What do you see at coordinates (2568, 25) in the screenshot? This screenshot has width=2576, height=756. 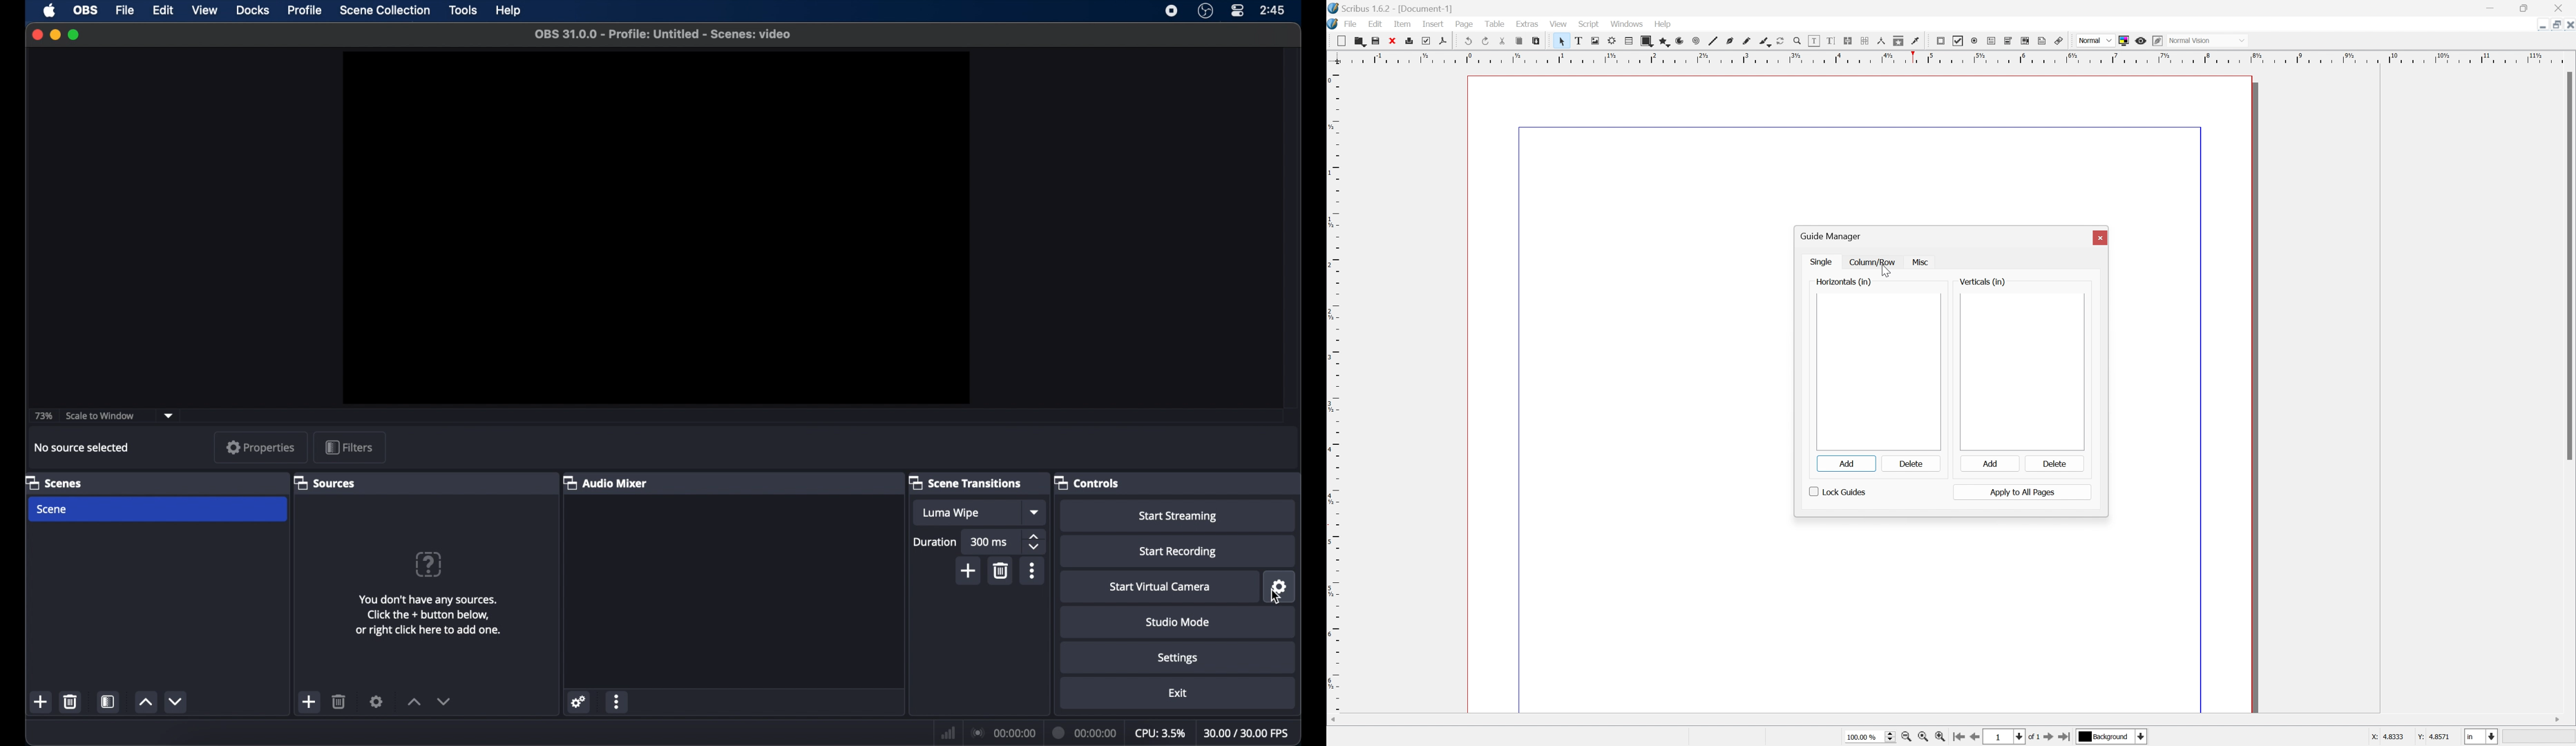 I see `close` at bounding box center [2568, 25].